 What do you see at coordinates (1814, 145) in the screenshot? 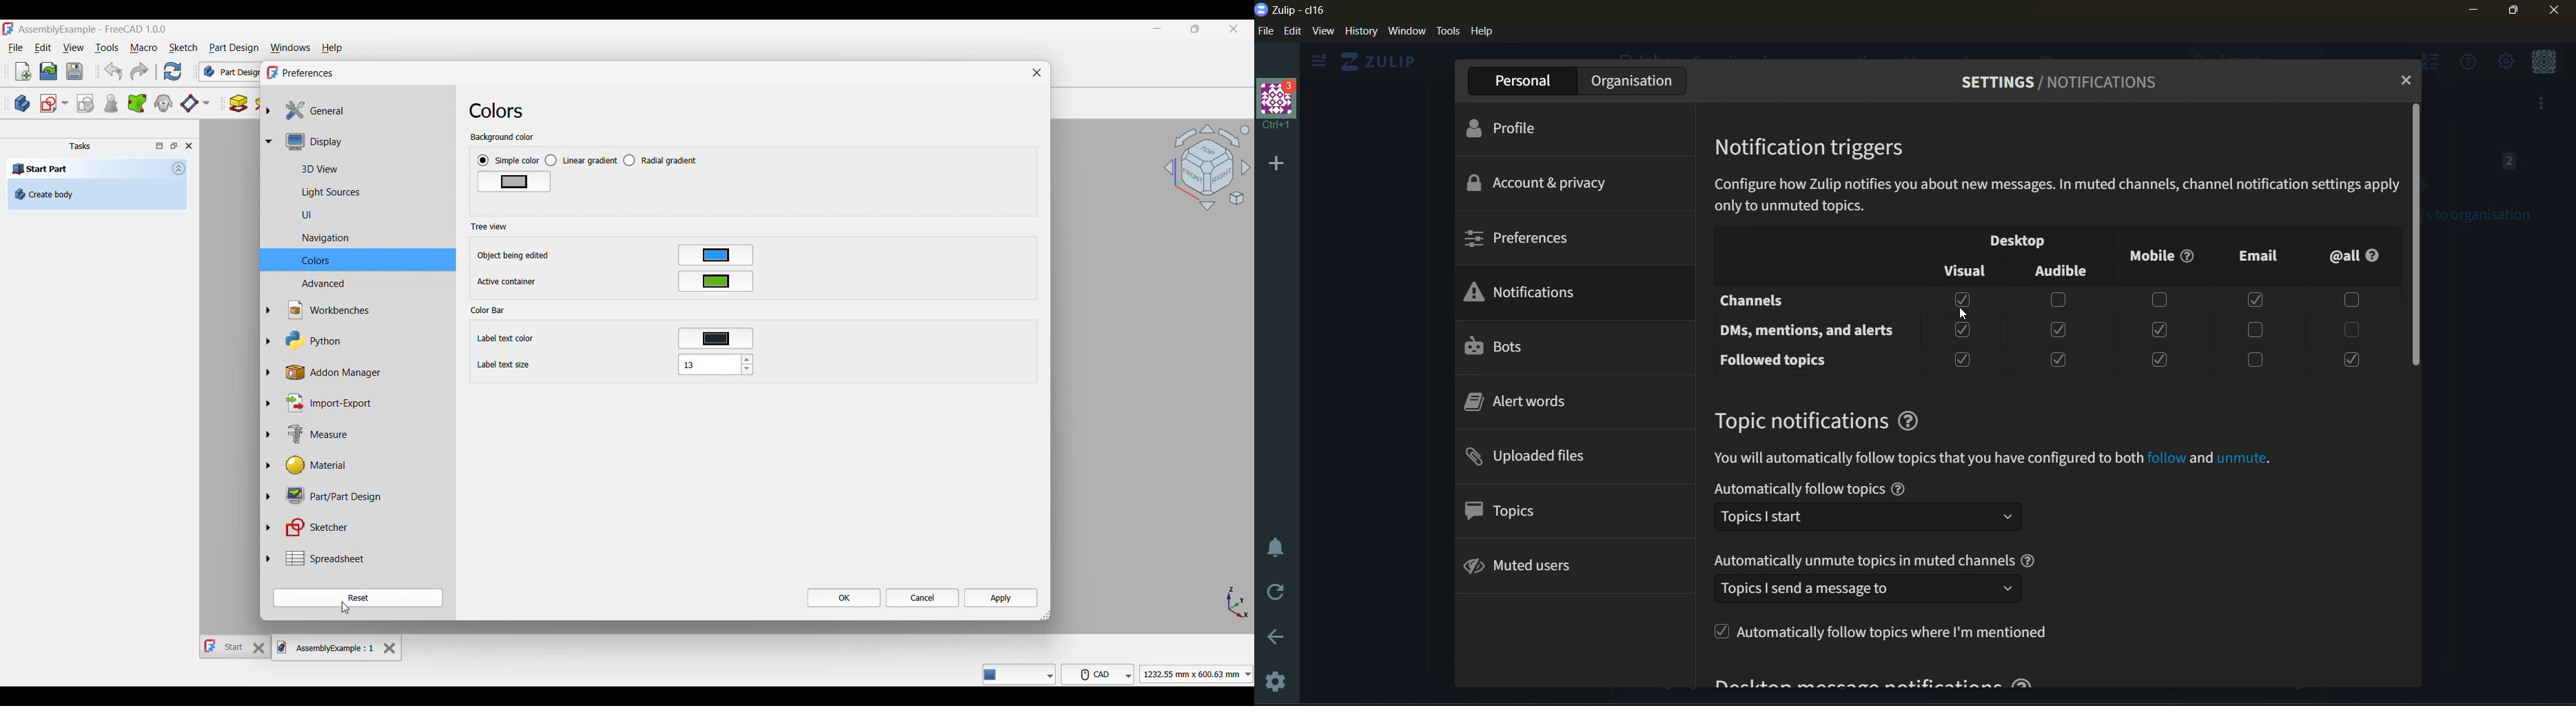
I see `notifications triggers` at bounding box center [1814, 145].